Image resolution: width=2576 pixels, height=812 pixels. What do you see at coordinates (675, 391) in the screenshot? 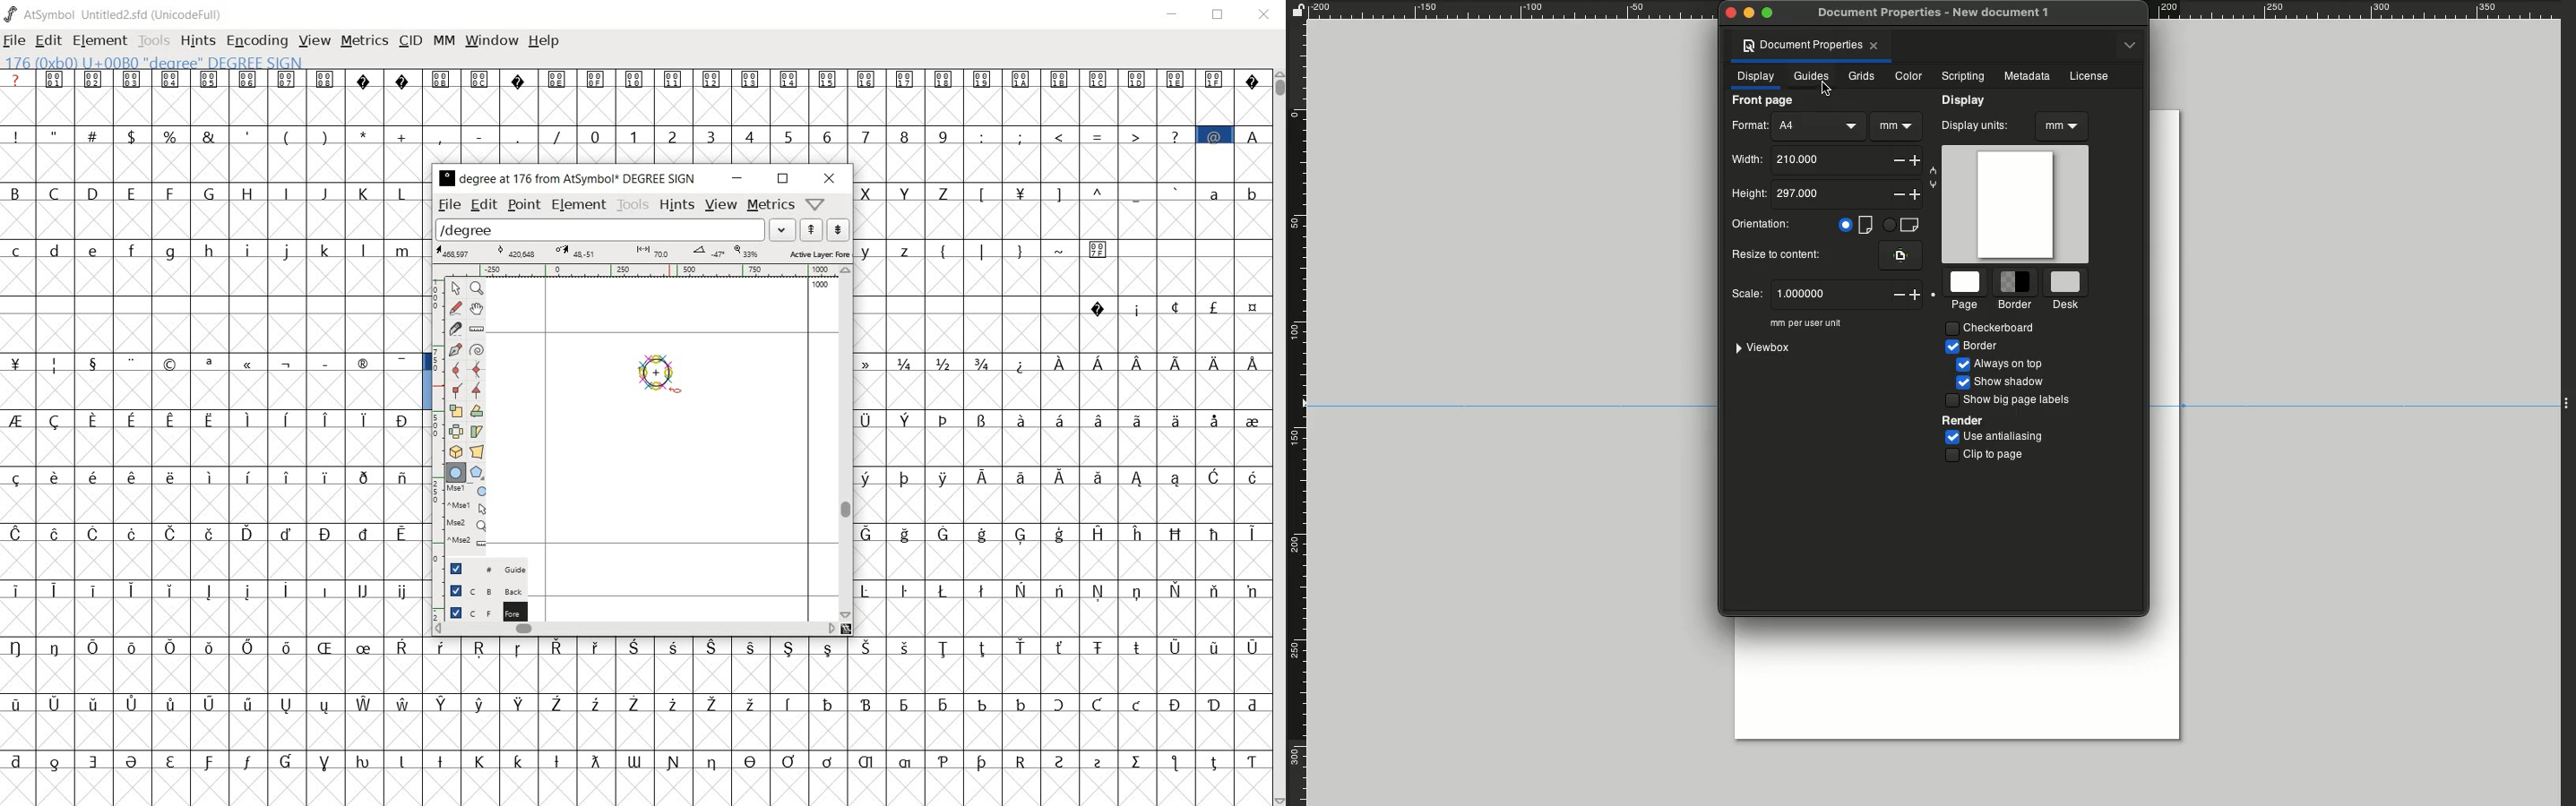
I see `Ellipse tool/cursor location` at bounding box center [675, 391].